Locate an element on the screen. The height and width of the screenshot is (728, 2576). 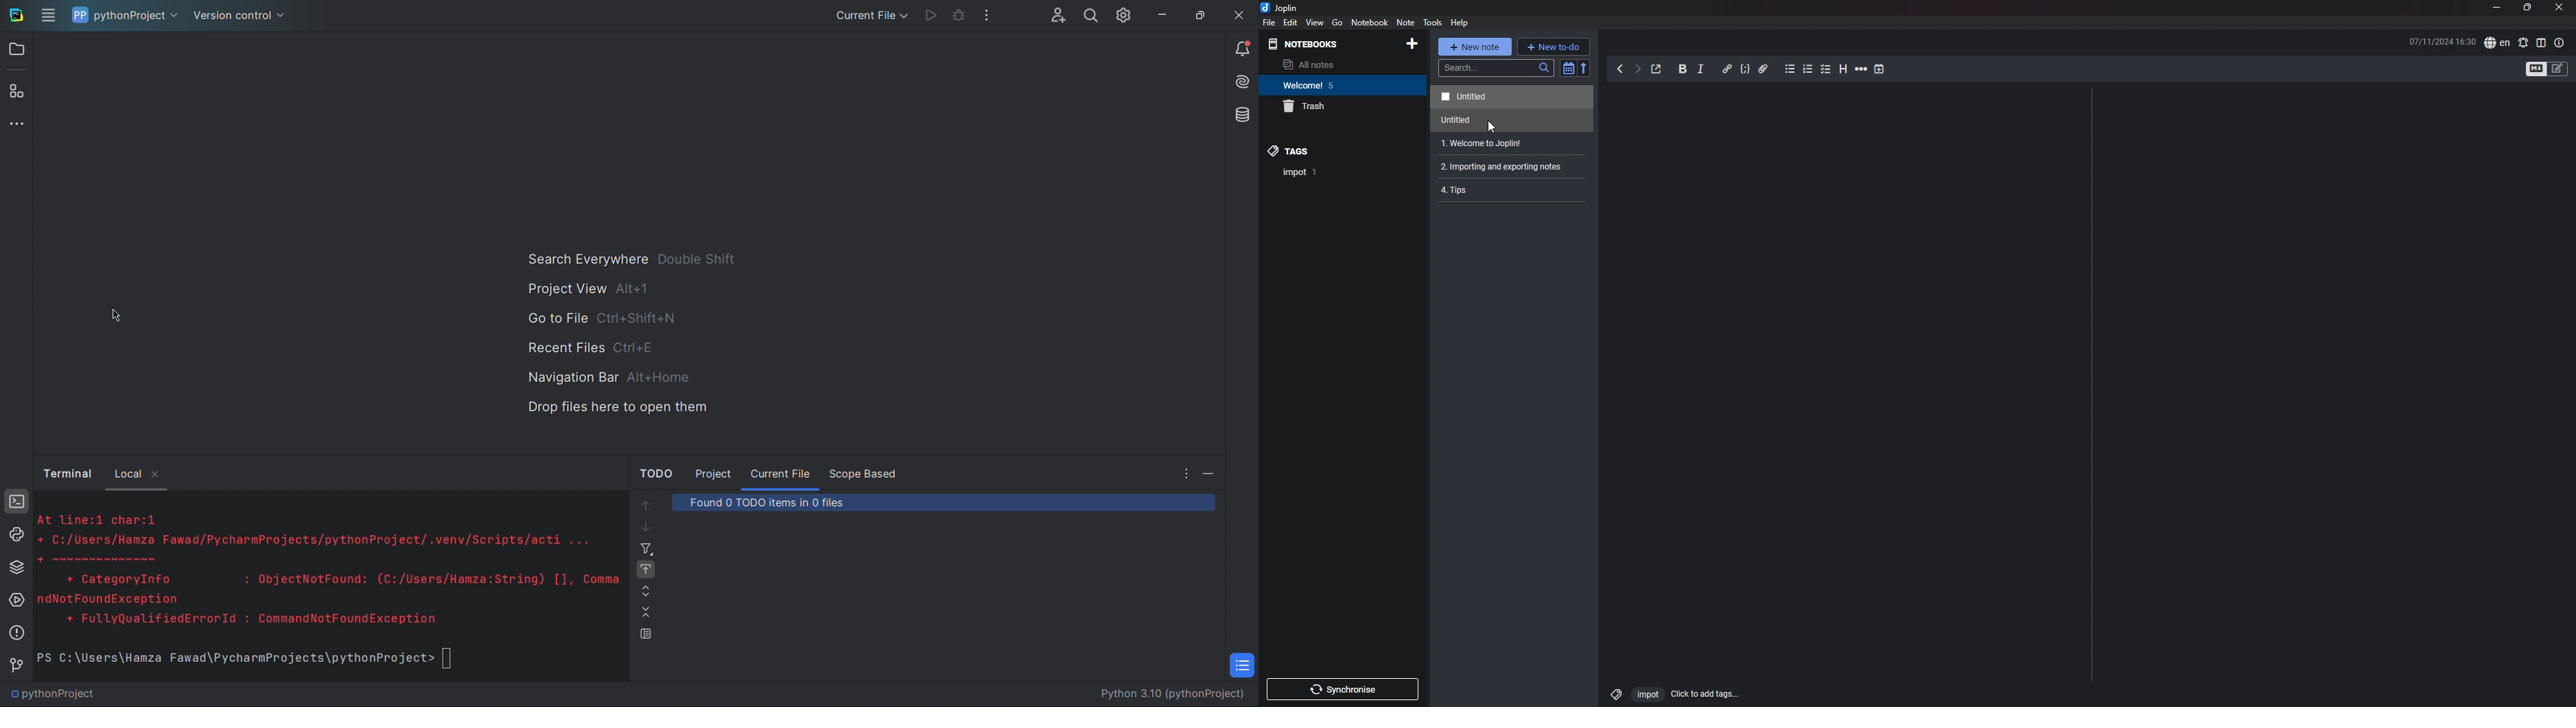
note is located at coordinates (1509, 120).